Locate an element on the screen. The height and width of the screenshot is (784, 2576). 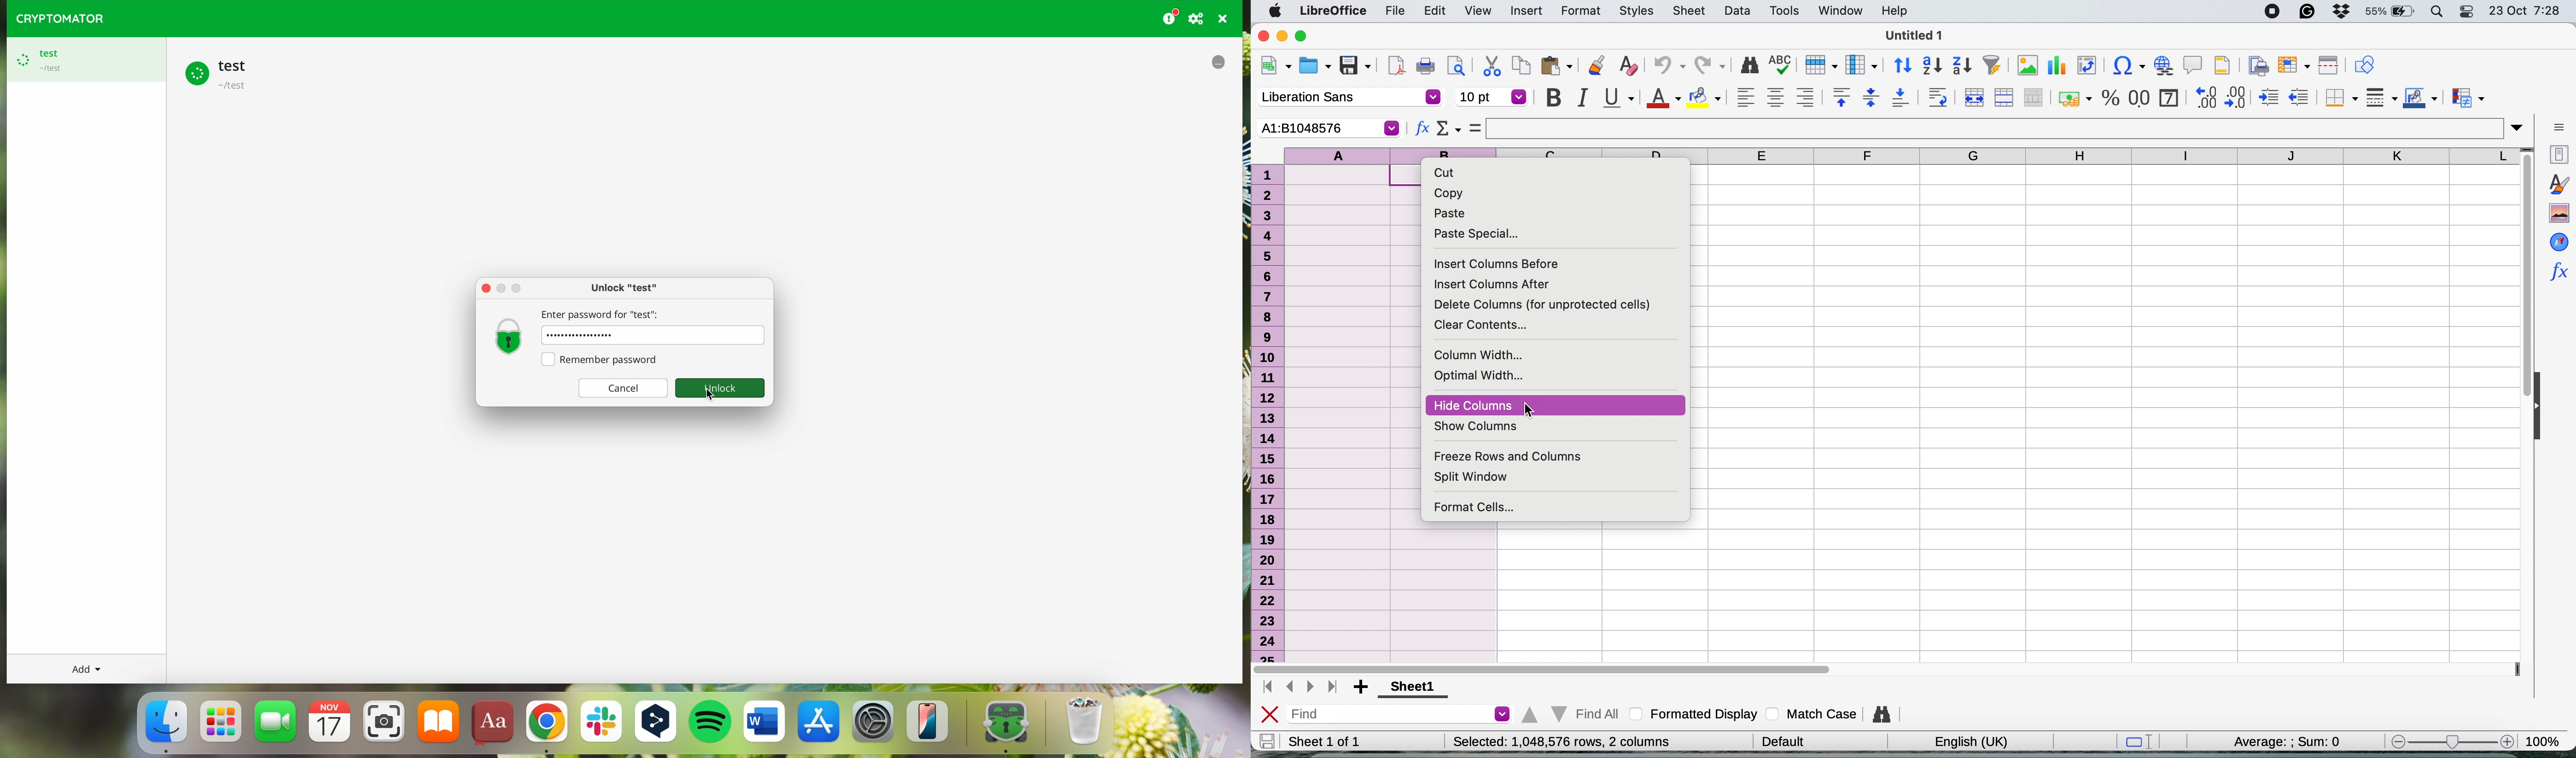
format is located at coordinates (1580, 12).